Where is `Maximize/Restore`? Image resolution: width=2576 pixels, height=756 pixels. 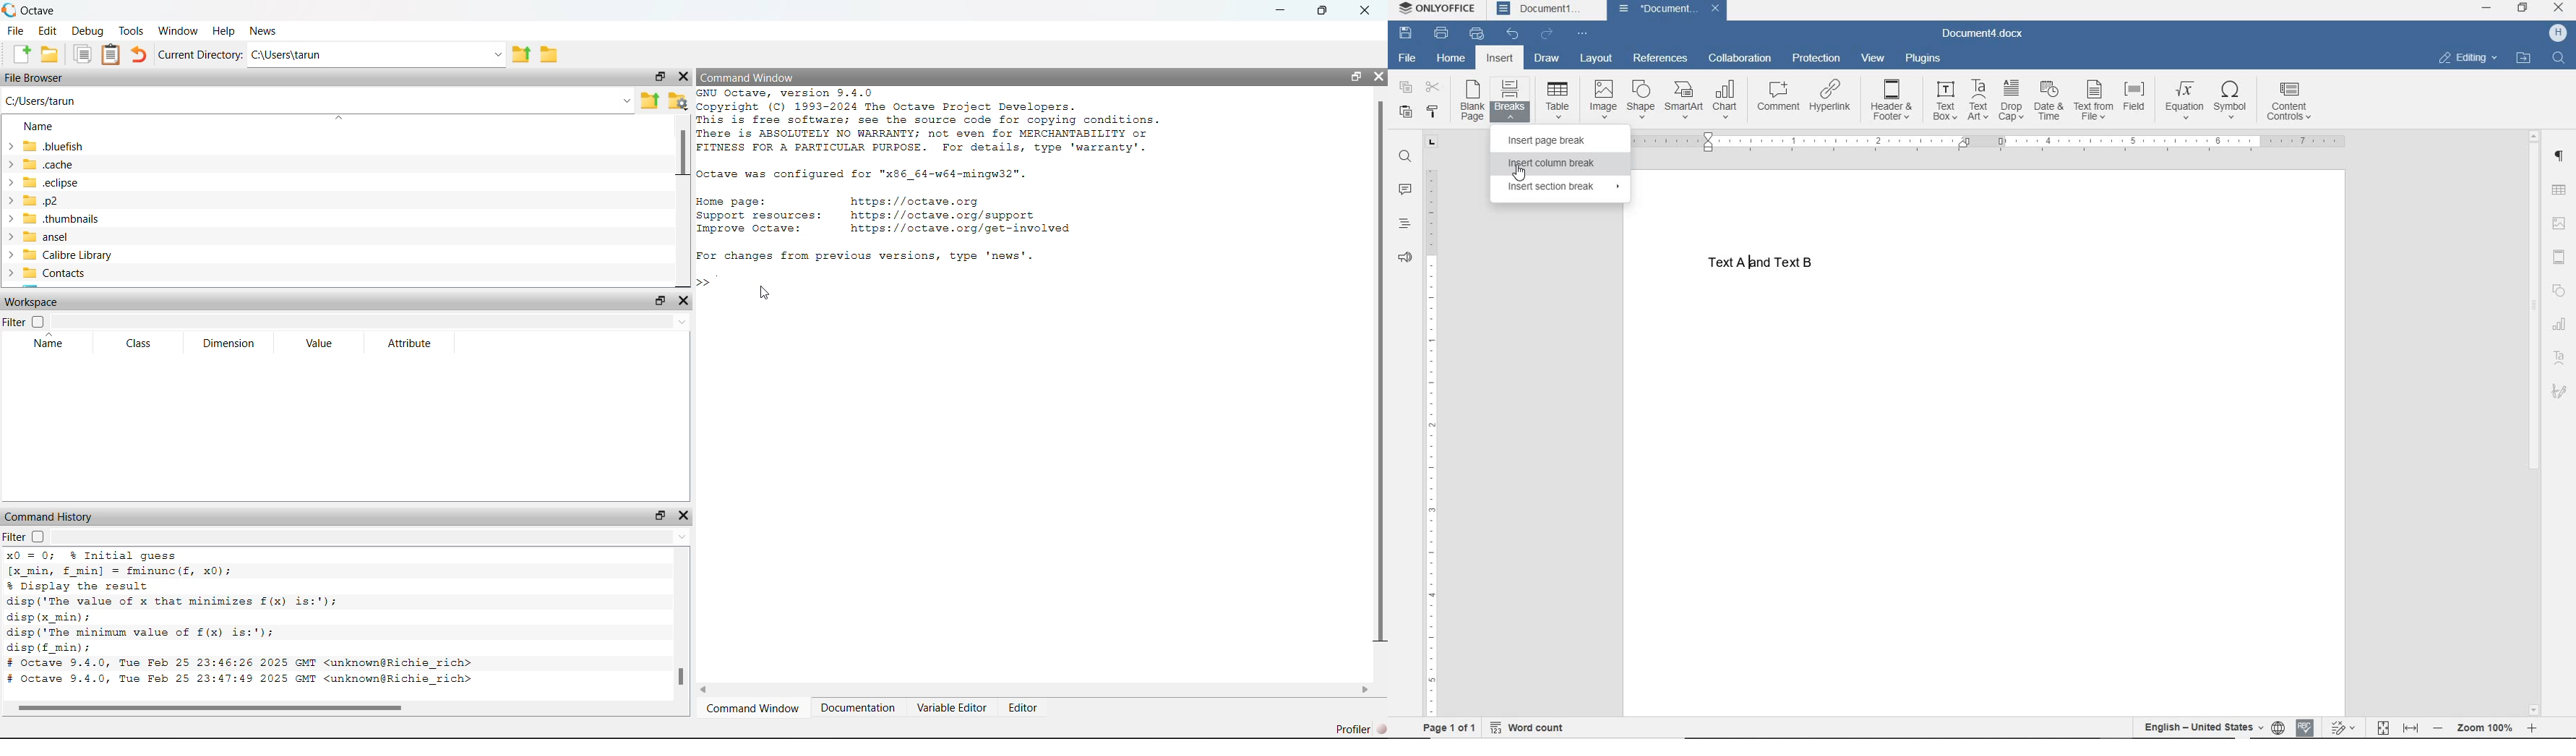 Maximize/Restore is located at coordinates (660, 300).